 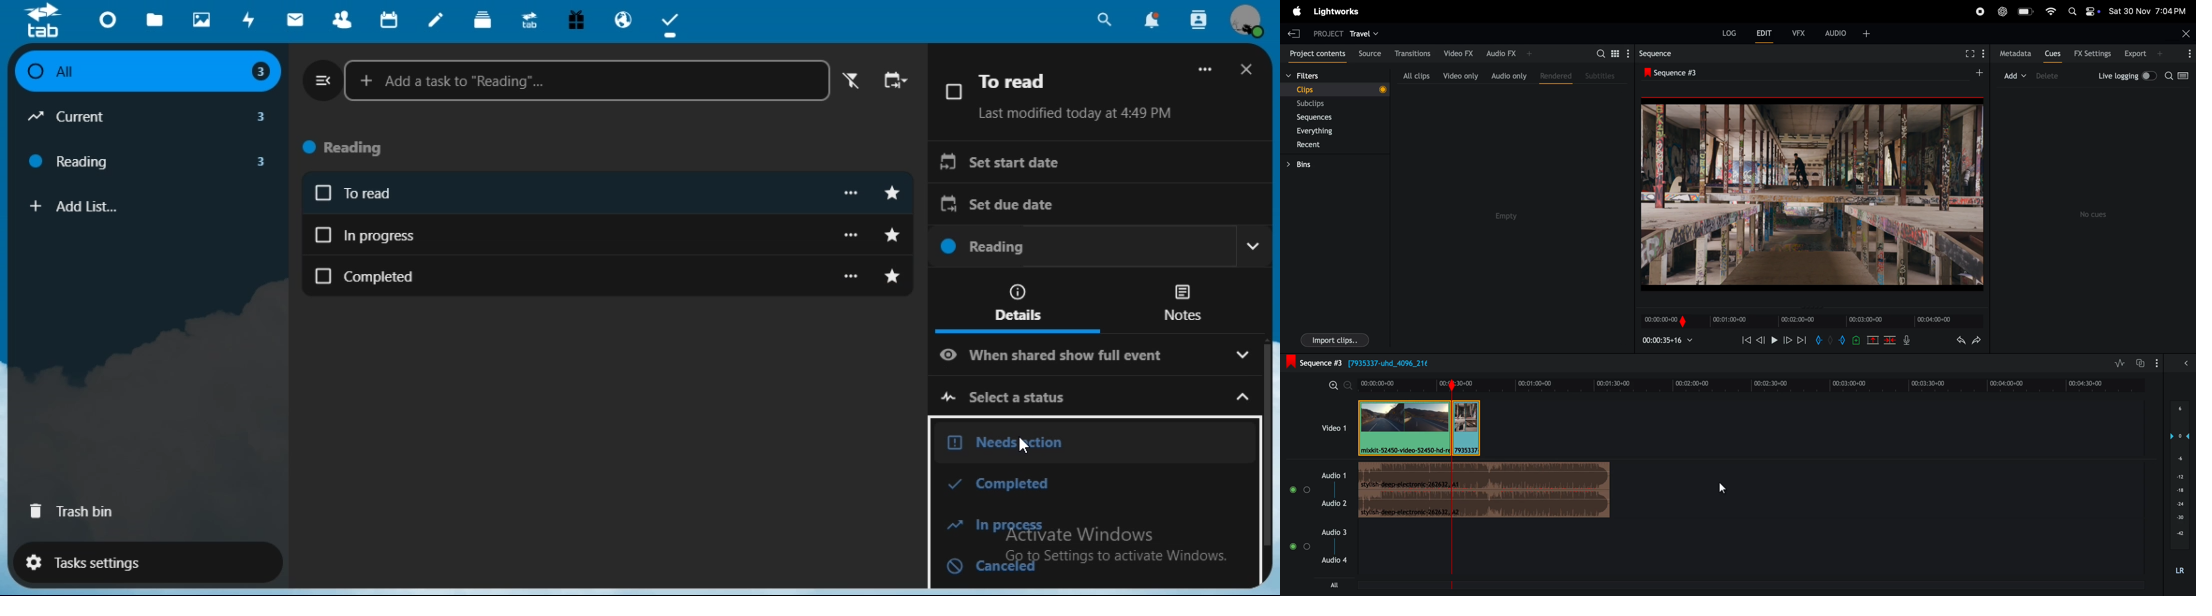 I want to click on Checkbox, so click(x=32, y=72).